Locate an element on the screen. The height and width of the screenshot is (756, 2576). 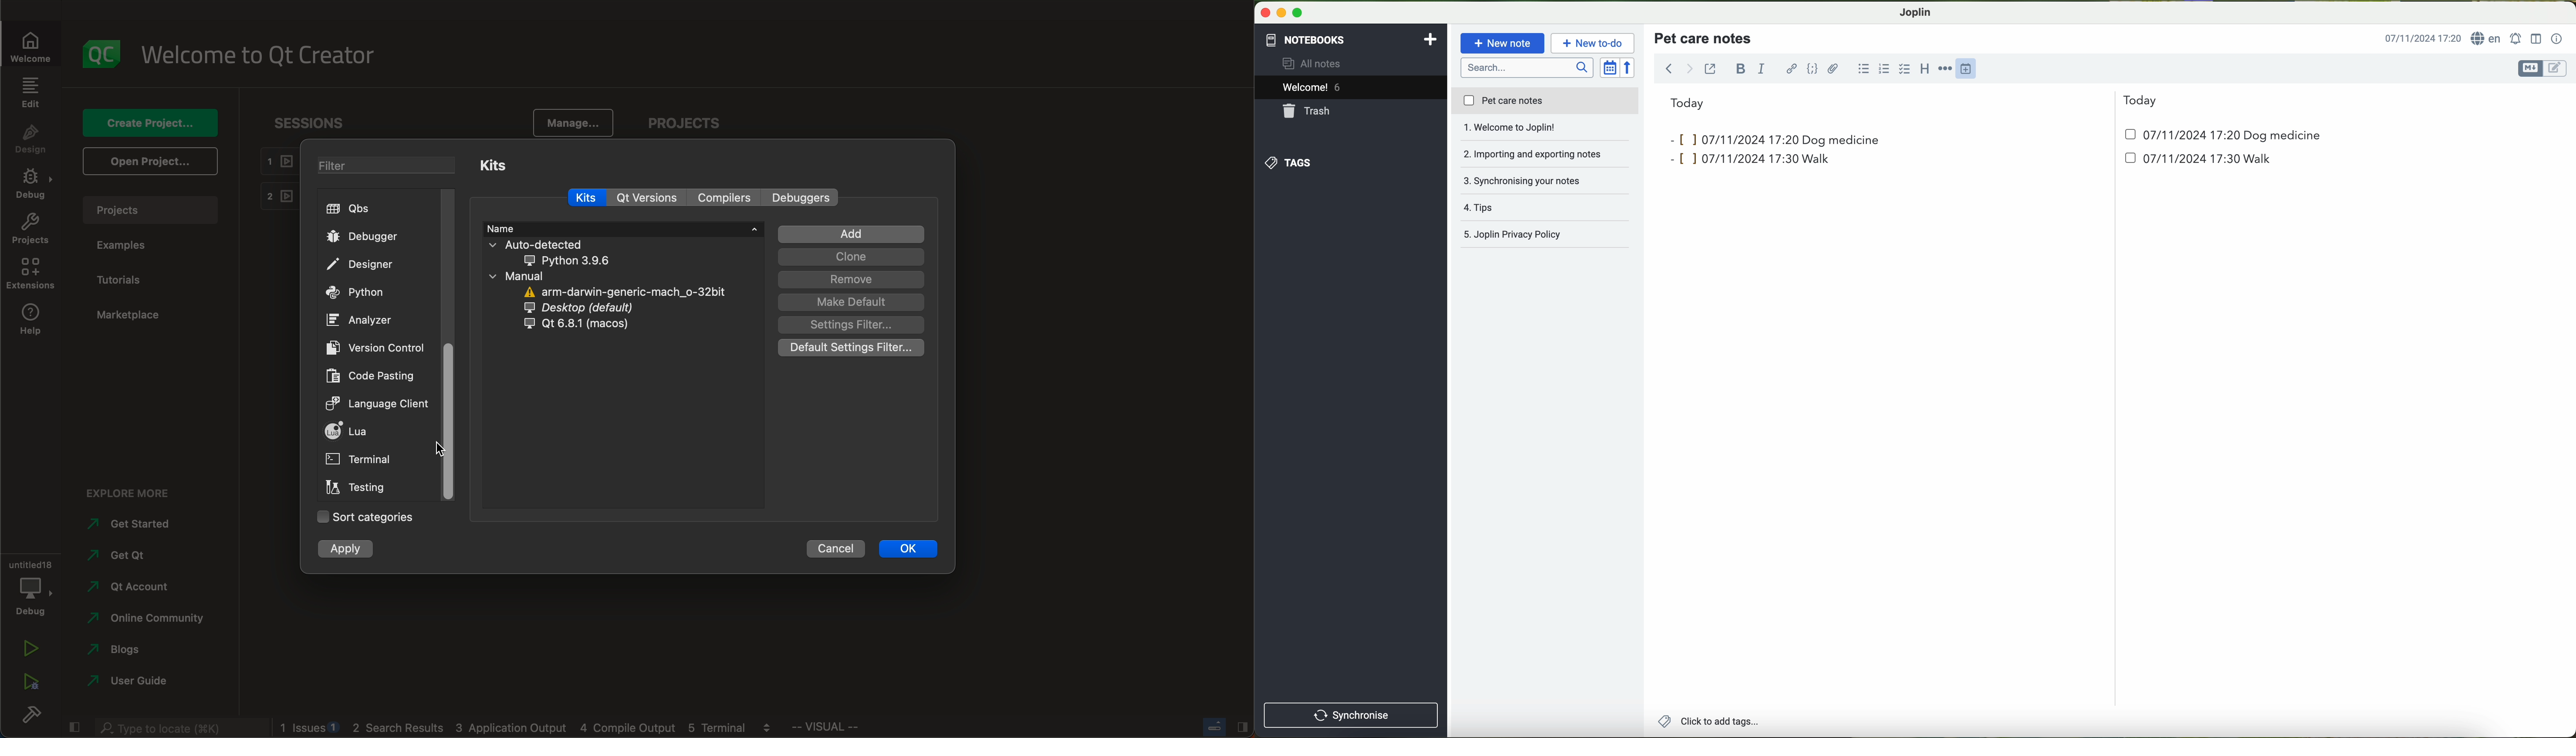
toggle sort order field is located at coordinates (1610, 68).